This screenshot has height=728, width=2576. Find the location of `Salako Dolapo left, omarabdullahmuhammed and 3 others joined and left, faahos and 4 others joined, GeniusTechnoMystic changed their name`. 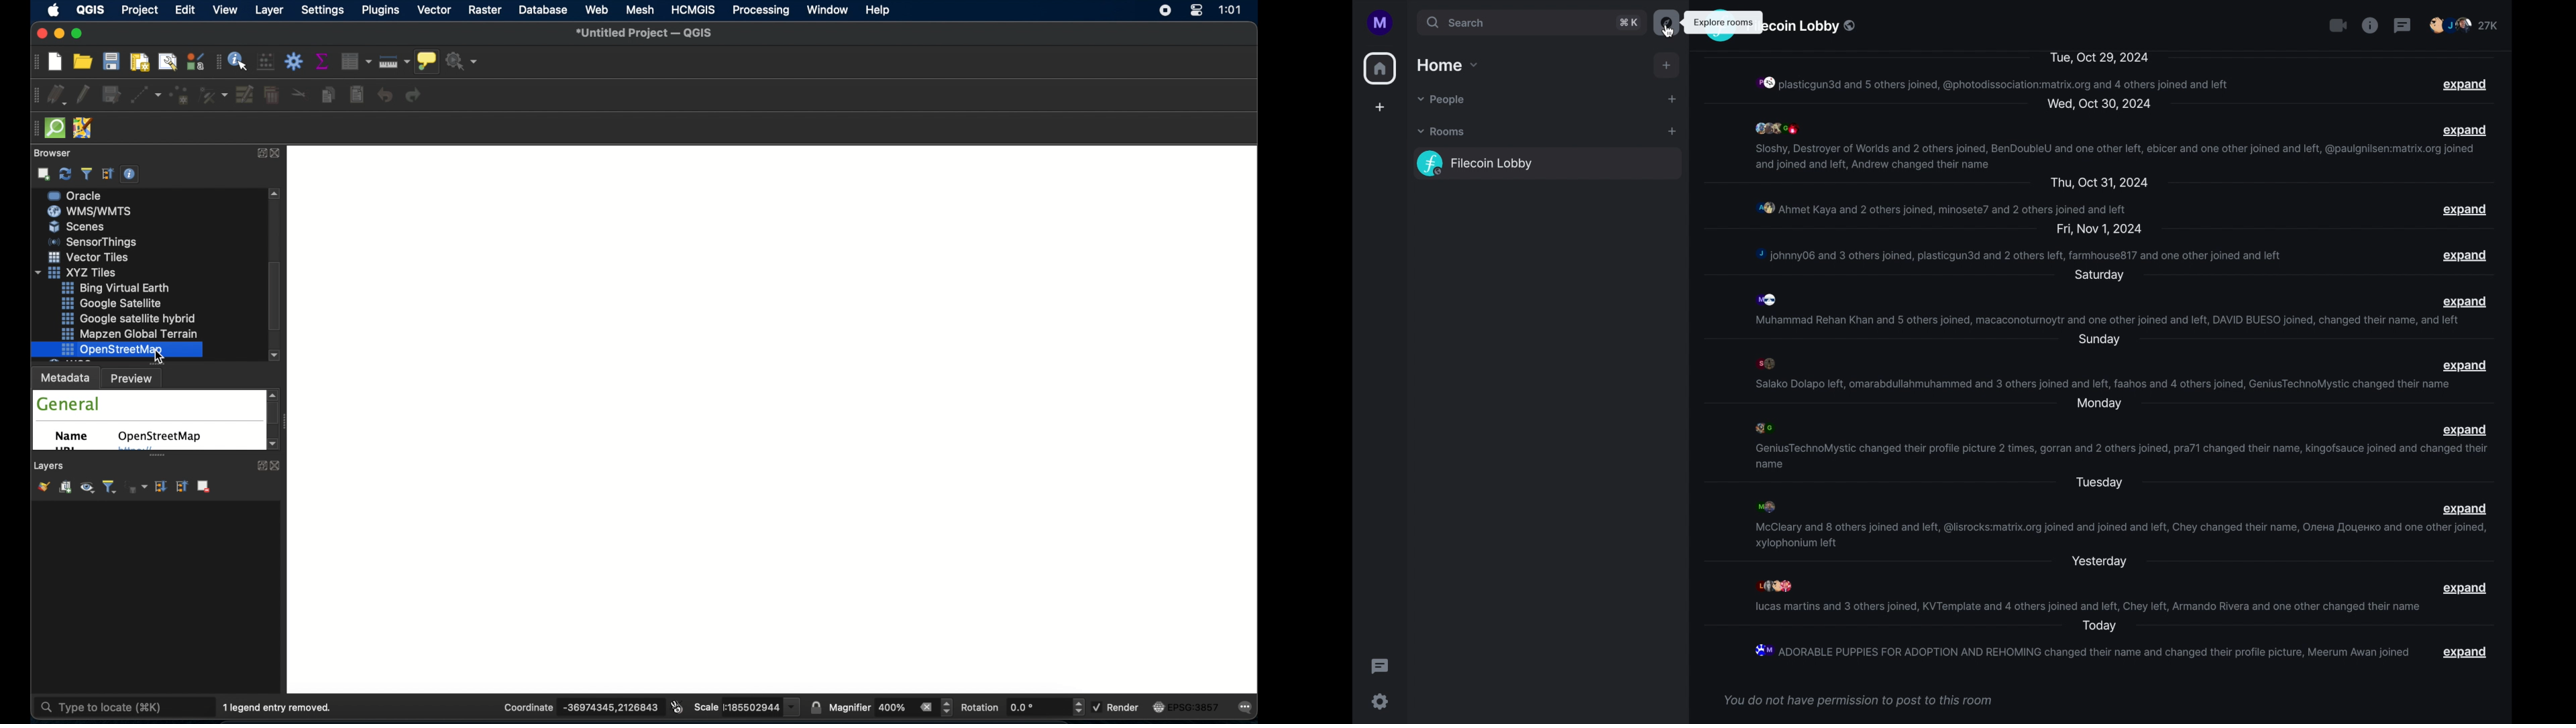

Salako Dolapo left, omarabdullahmuhammed and 3 others joined and left, faahos and 4 others joined, GeniusTechnoMystic changed their name is located at coordinates (2102, 383).